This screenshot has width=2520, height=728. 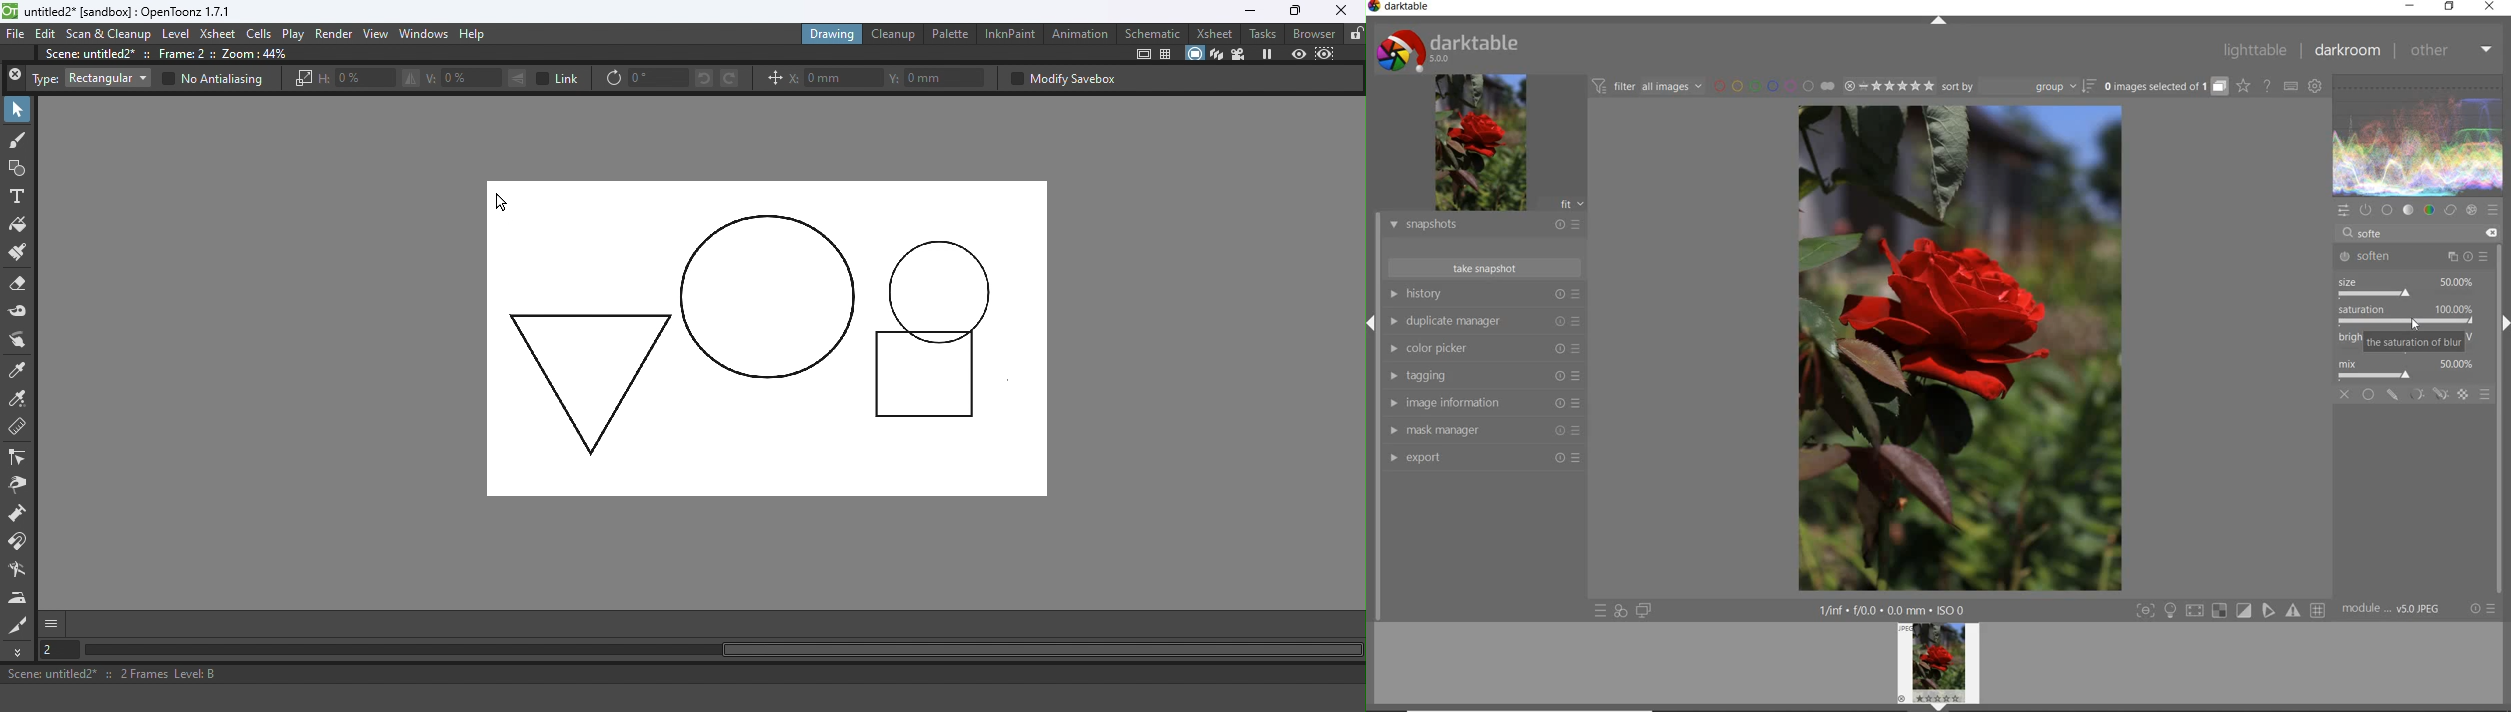 I want to click on size, so click(x=2407, y=287).